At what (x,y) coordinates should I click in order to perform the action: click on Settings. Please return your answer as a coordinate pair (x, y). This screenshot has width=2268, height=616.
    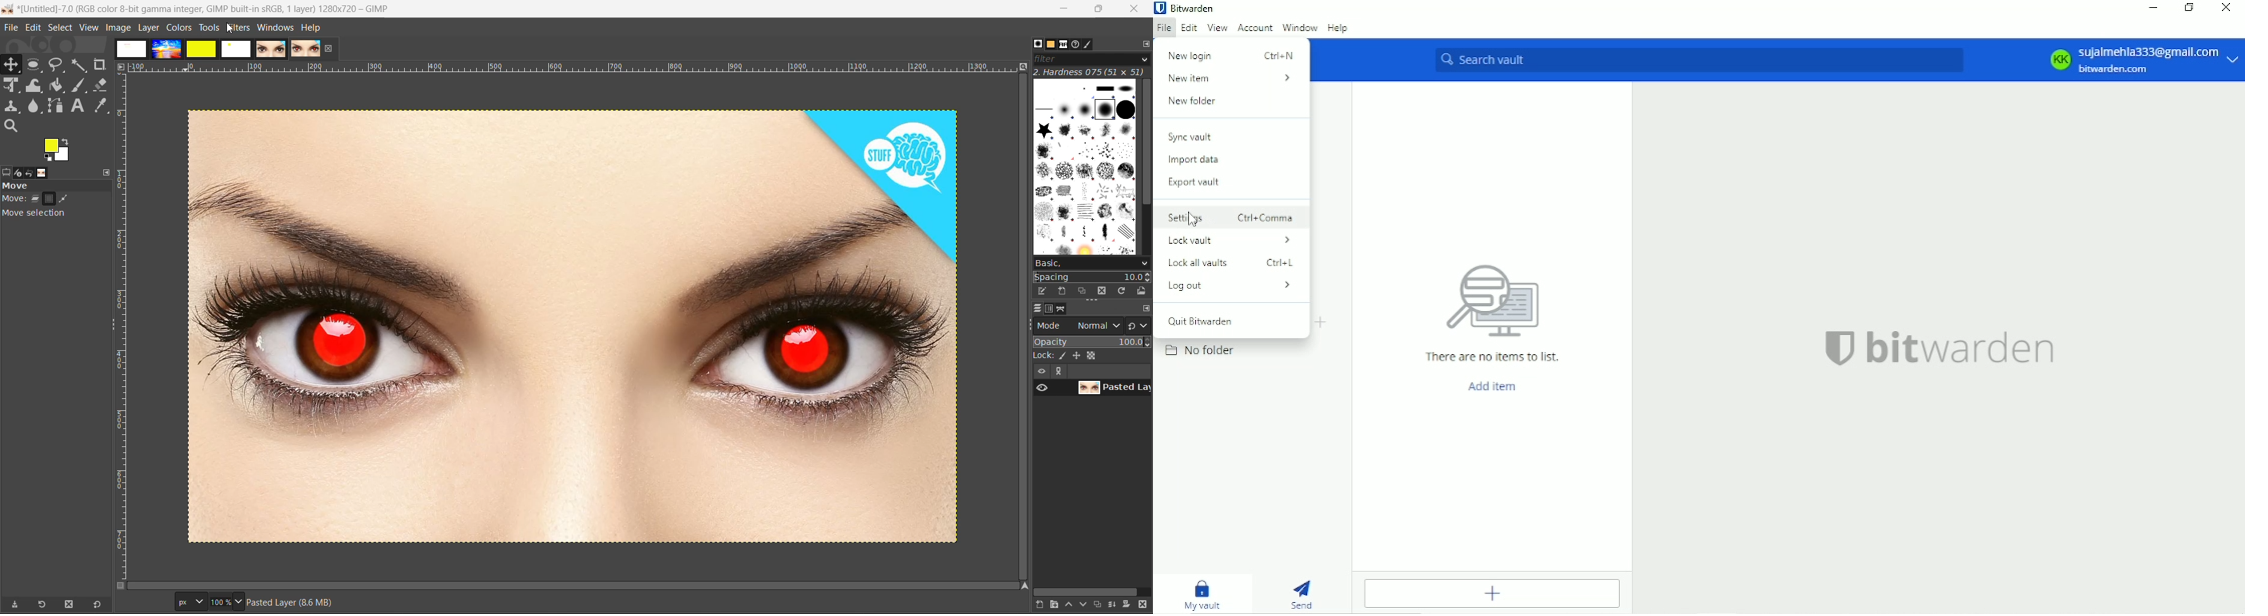
    Looking at the image, I should click on (1230, 216).